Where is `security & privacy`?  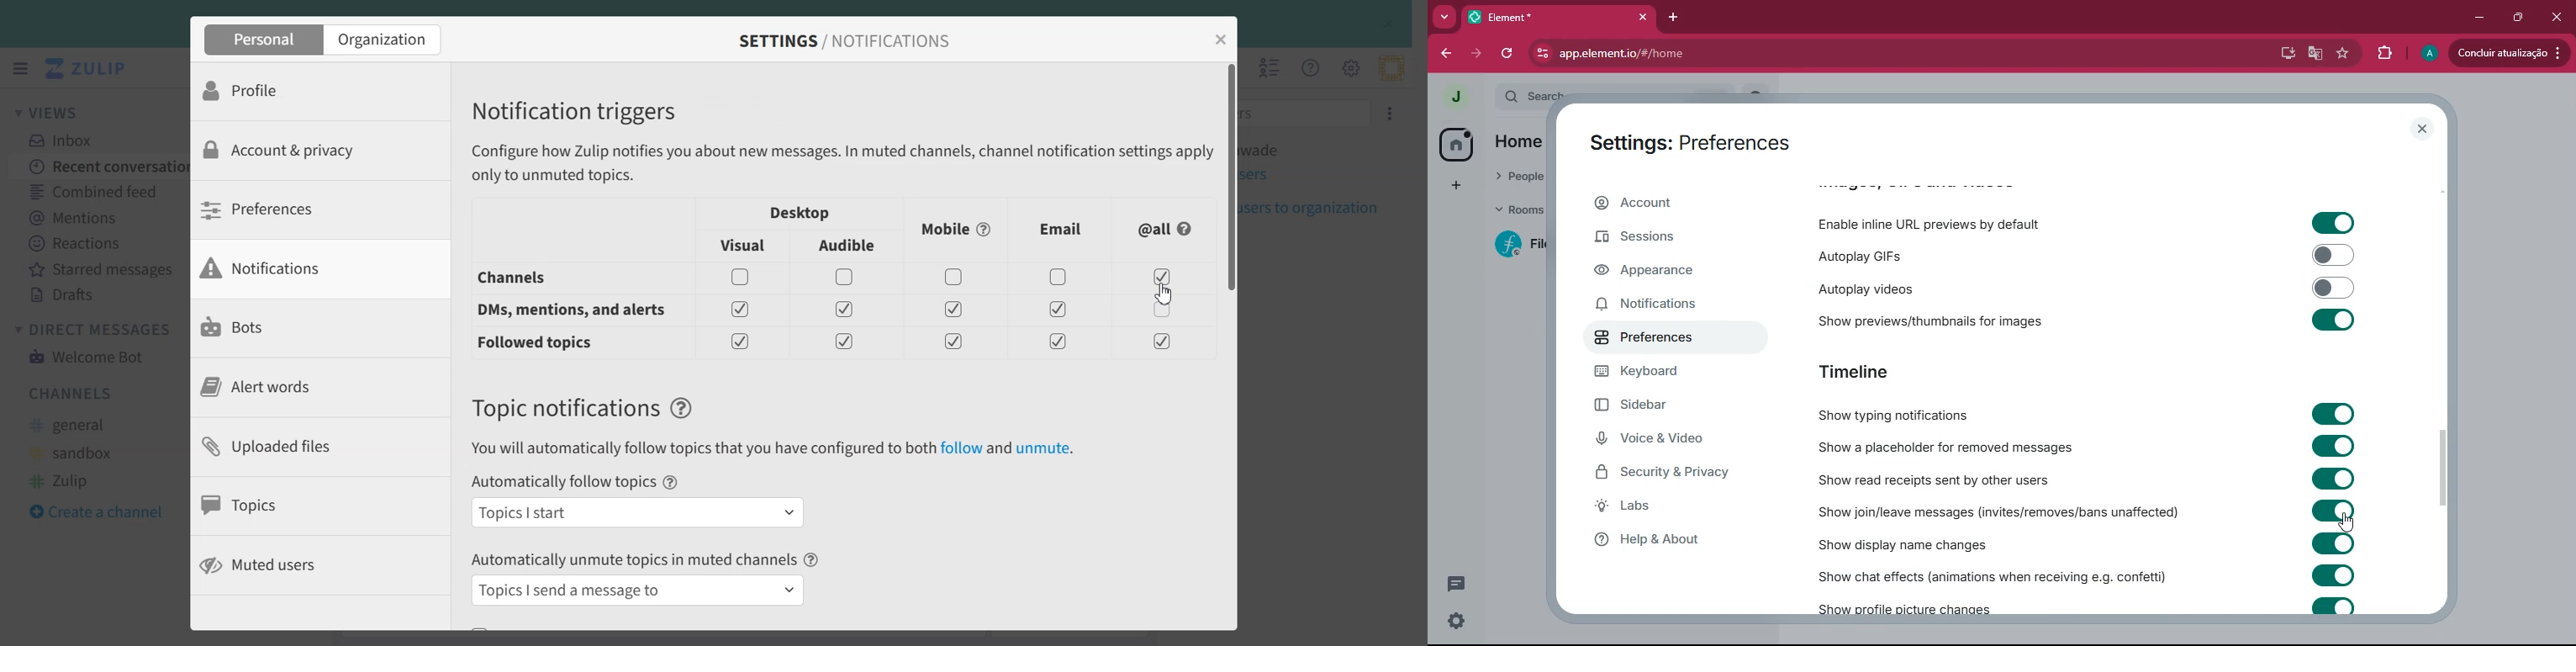
security & privacy is located at coordinates (1663, 474).